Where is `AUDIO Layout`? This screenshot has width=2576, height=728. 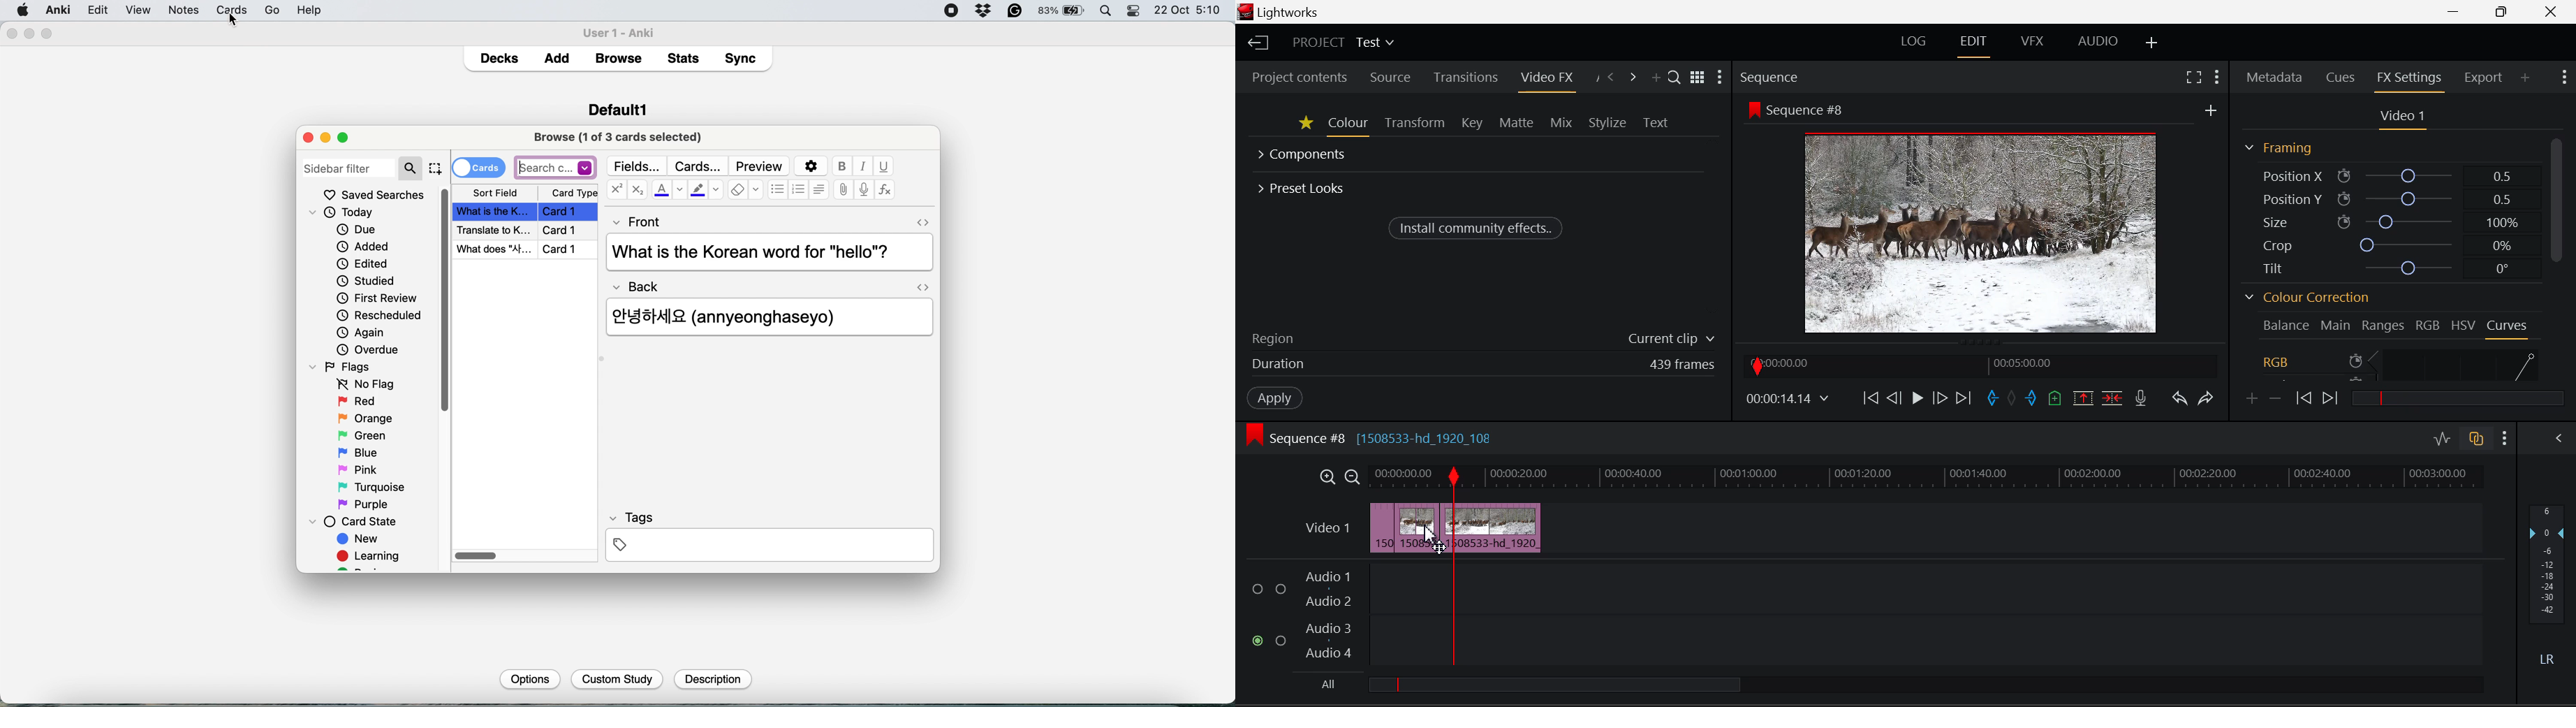 AUDIO Layout is located at coordinates (2100, 41).